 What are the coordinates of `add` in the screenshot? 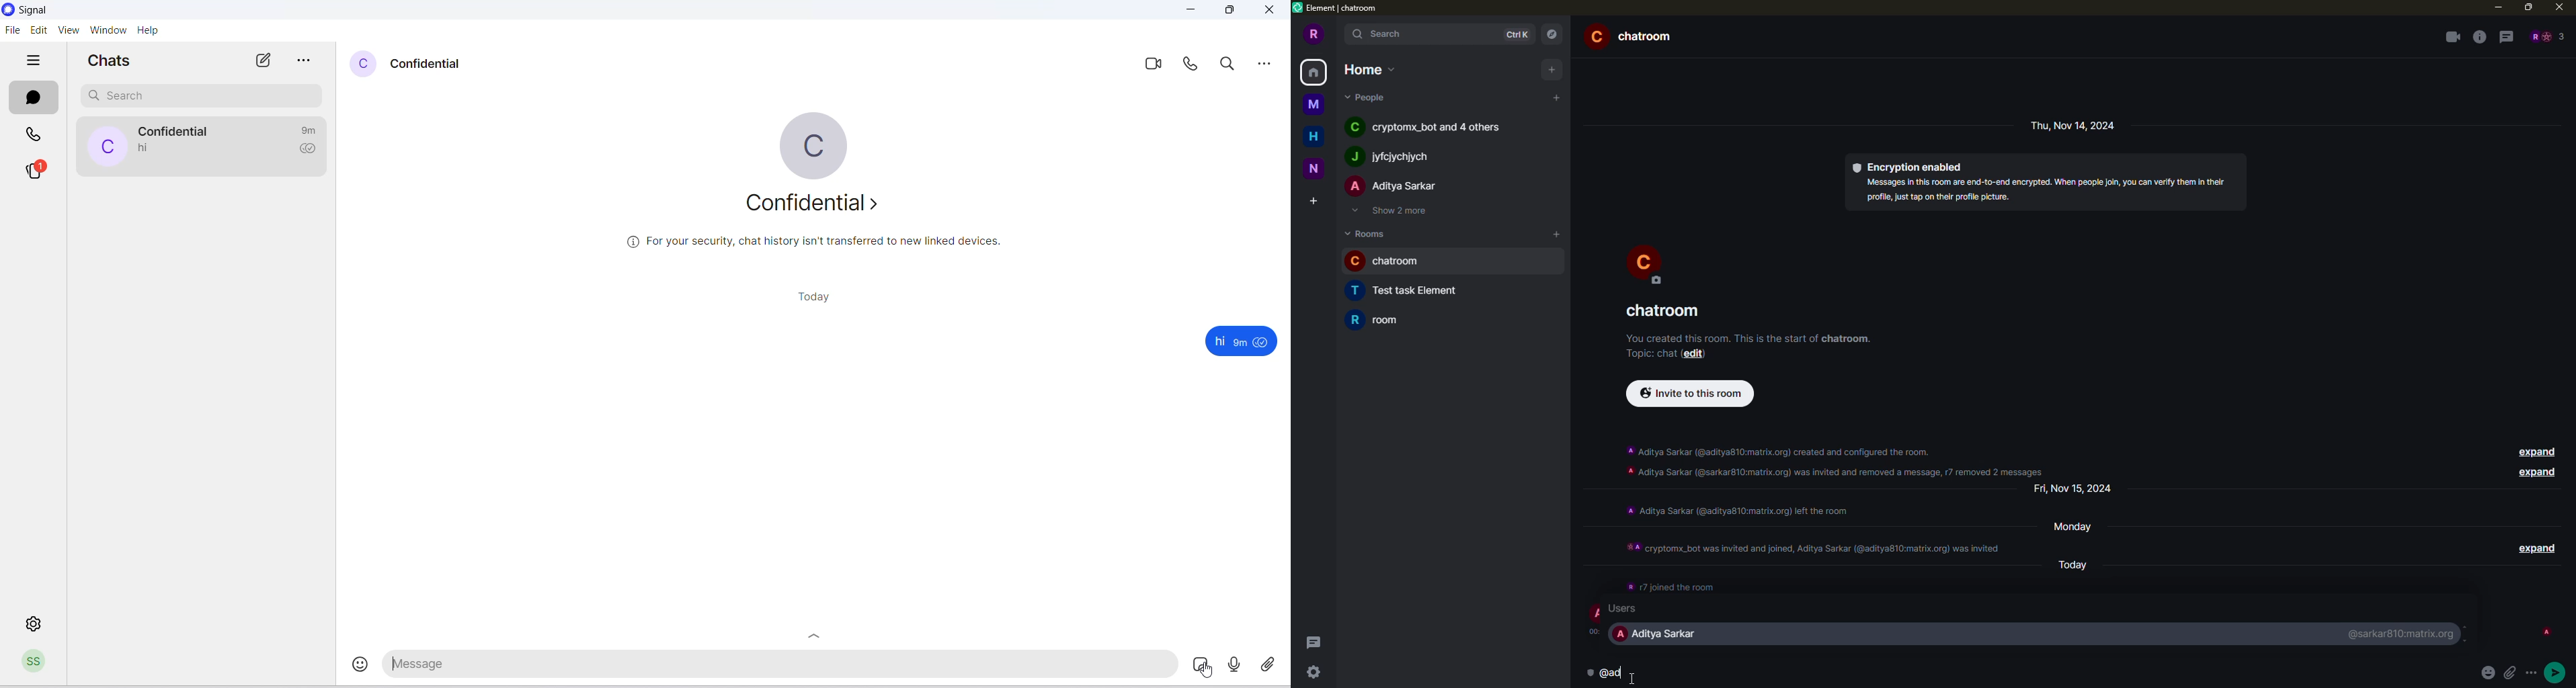 It's located at (1550, 69).